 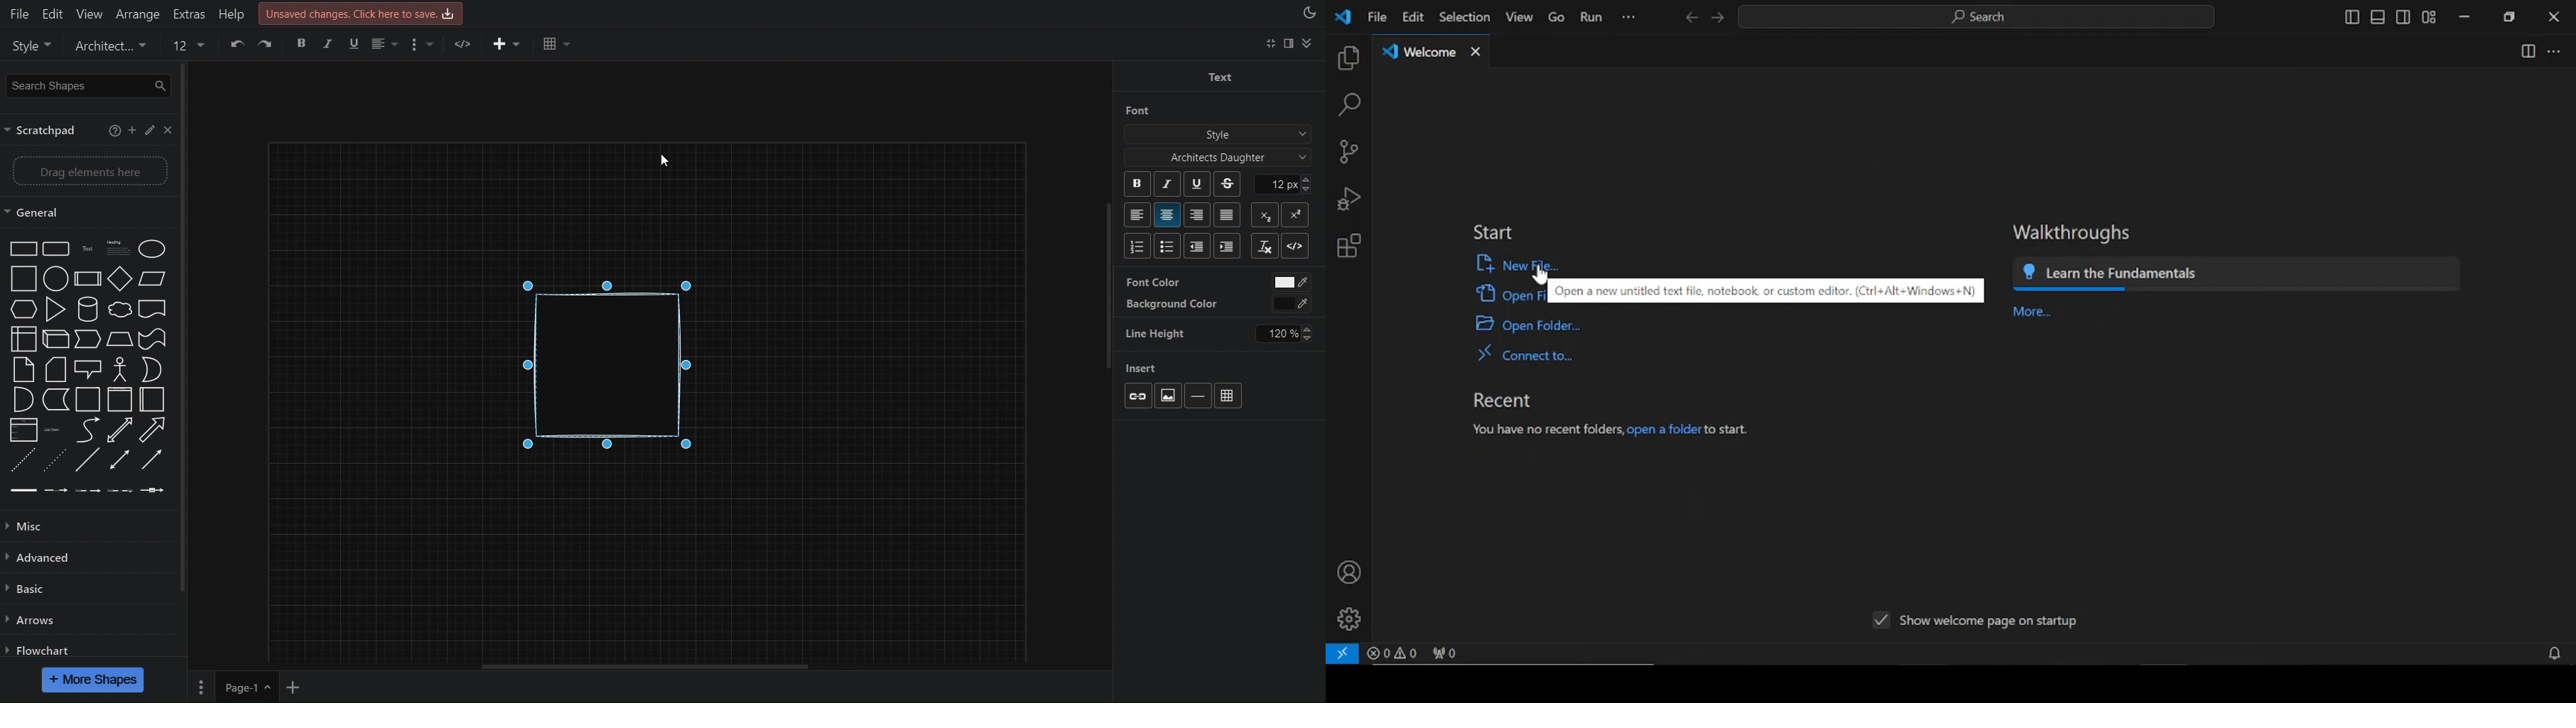 I want to click on notifications, so click(x=2556, y=655).